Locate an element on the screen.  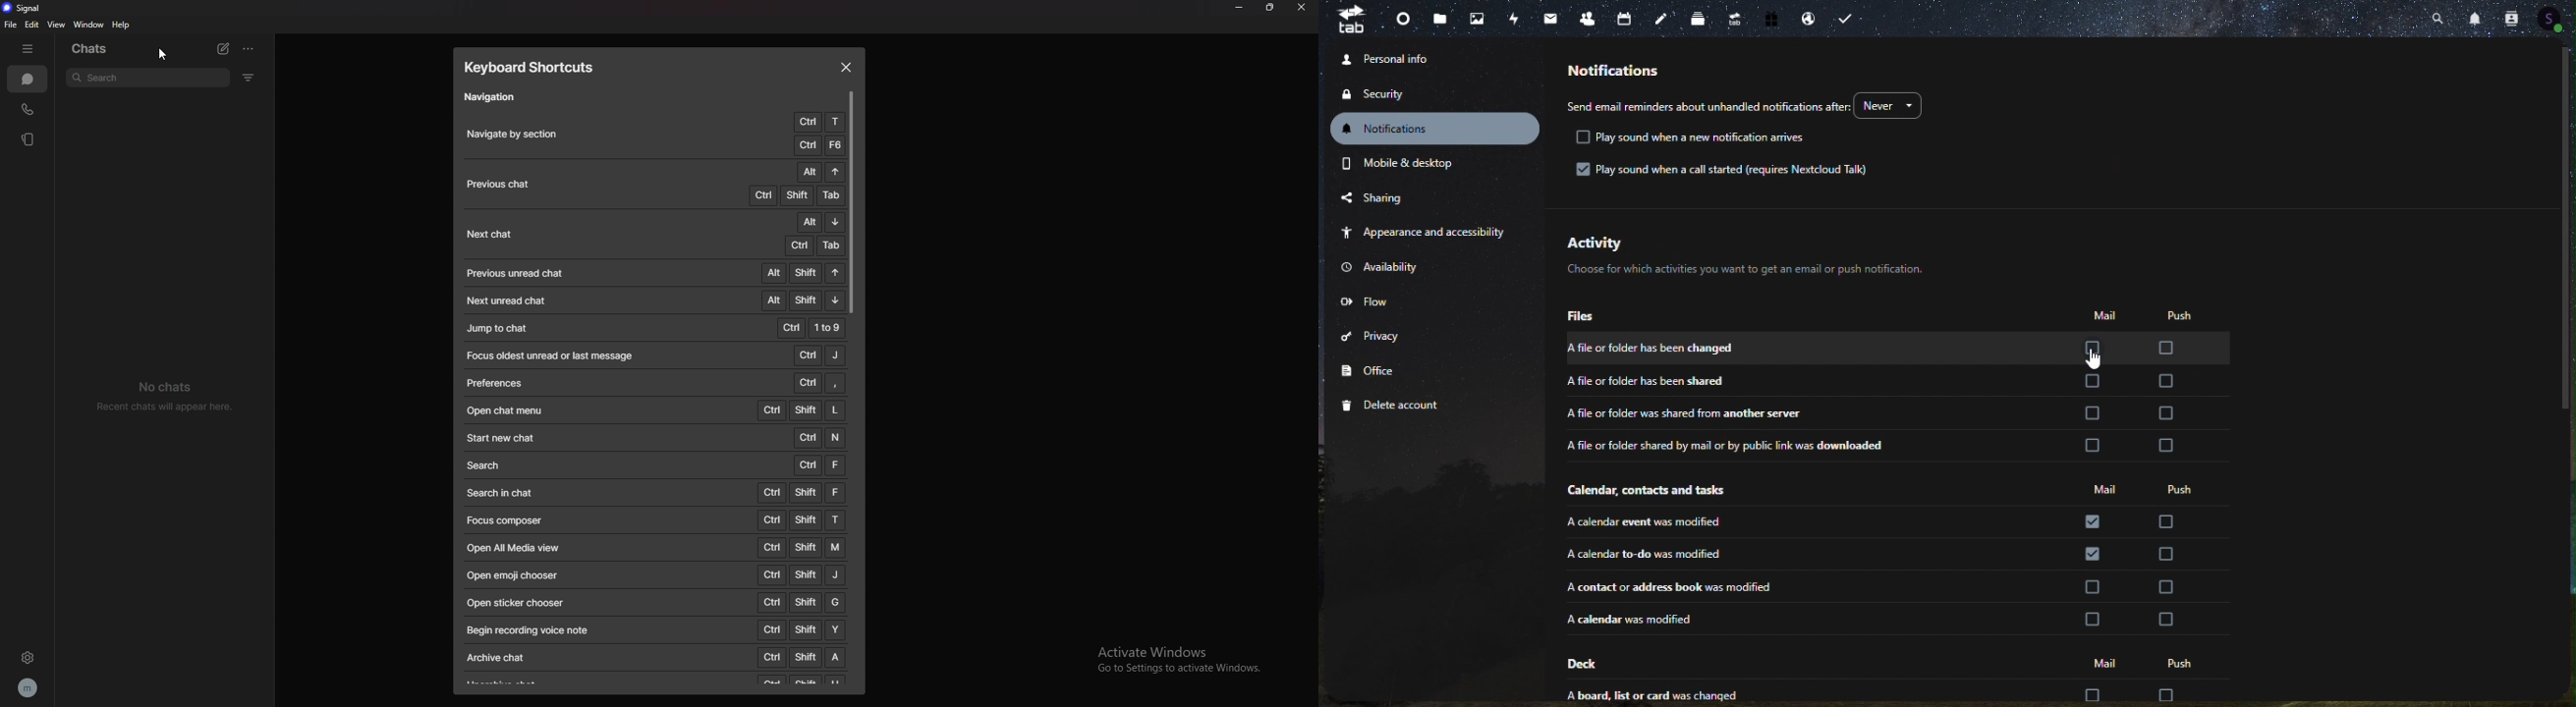
chats is located at coordinates (89, 49).